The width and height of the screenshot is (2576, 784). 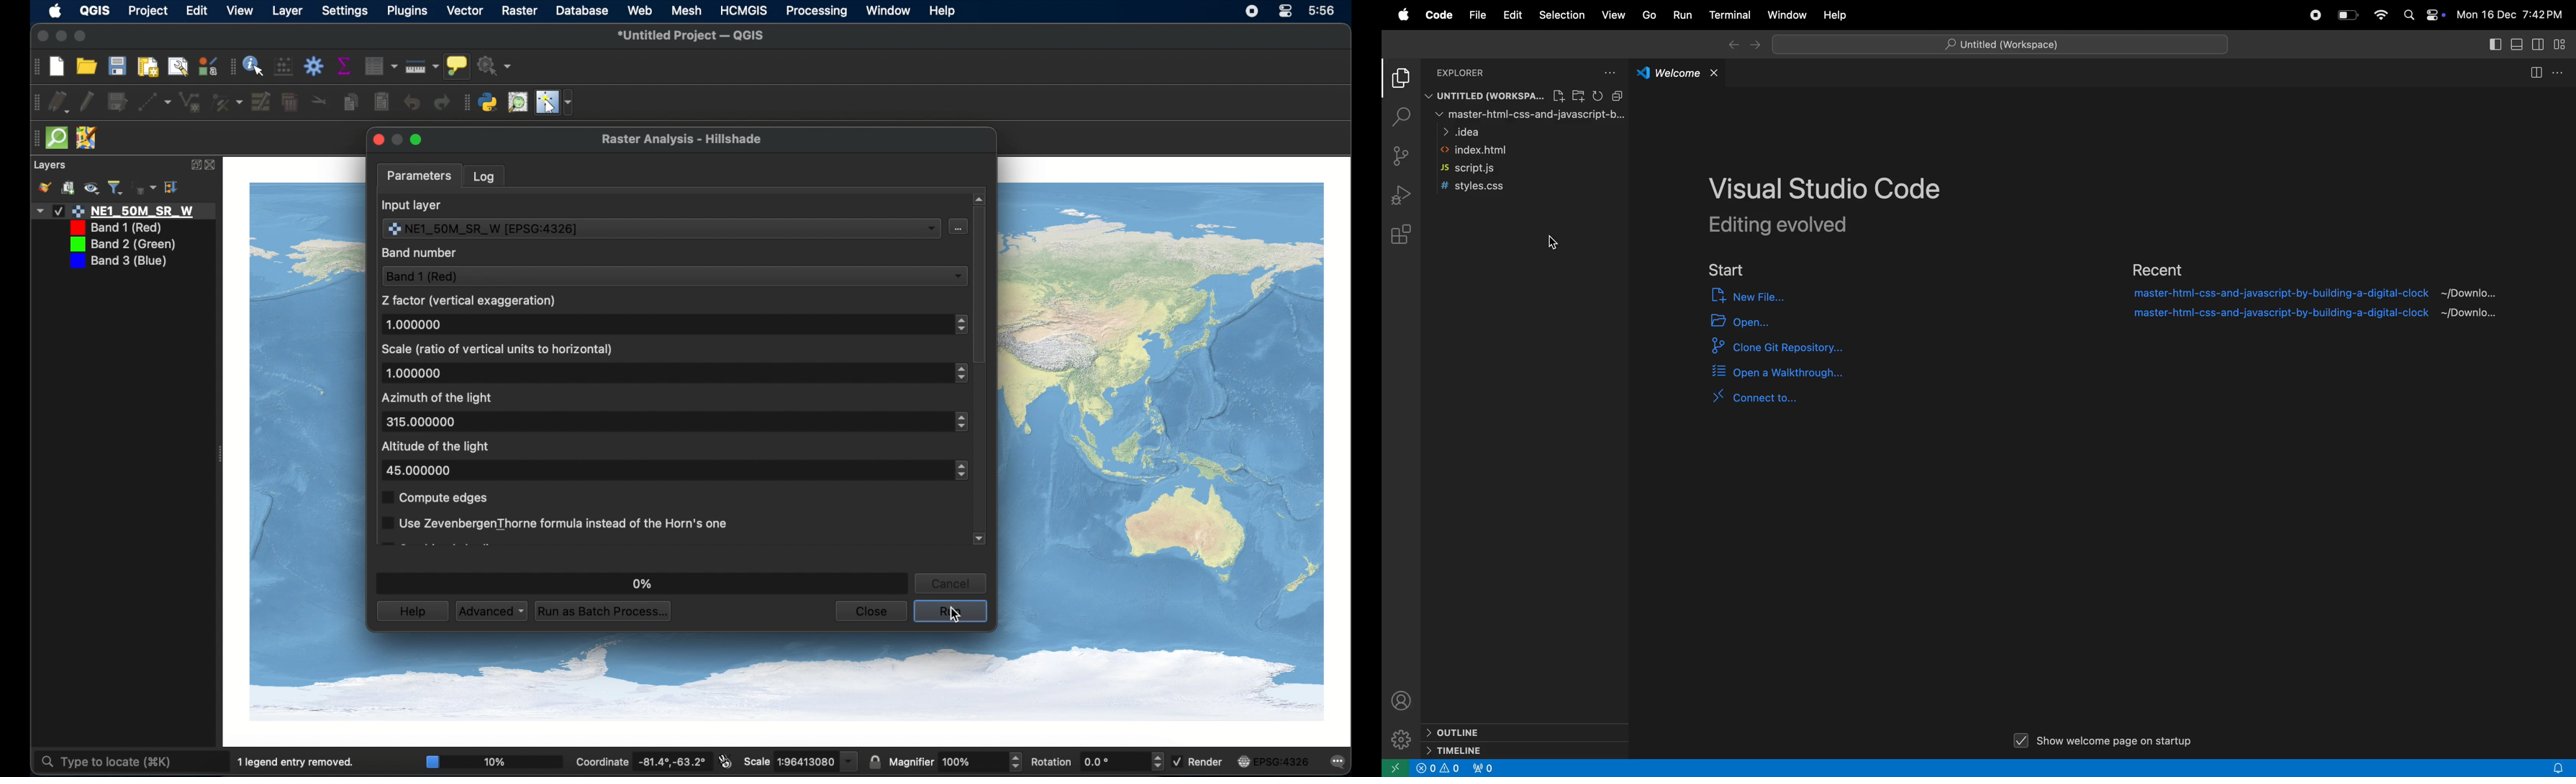 What do you see at coordinates (466, 102) in the screenshot?
I see `drag handle` at bounding box center [466, 102].